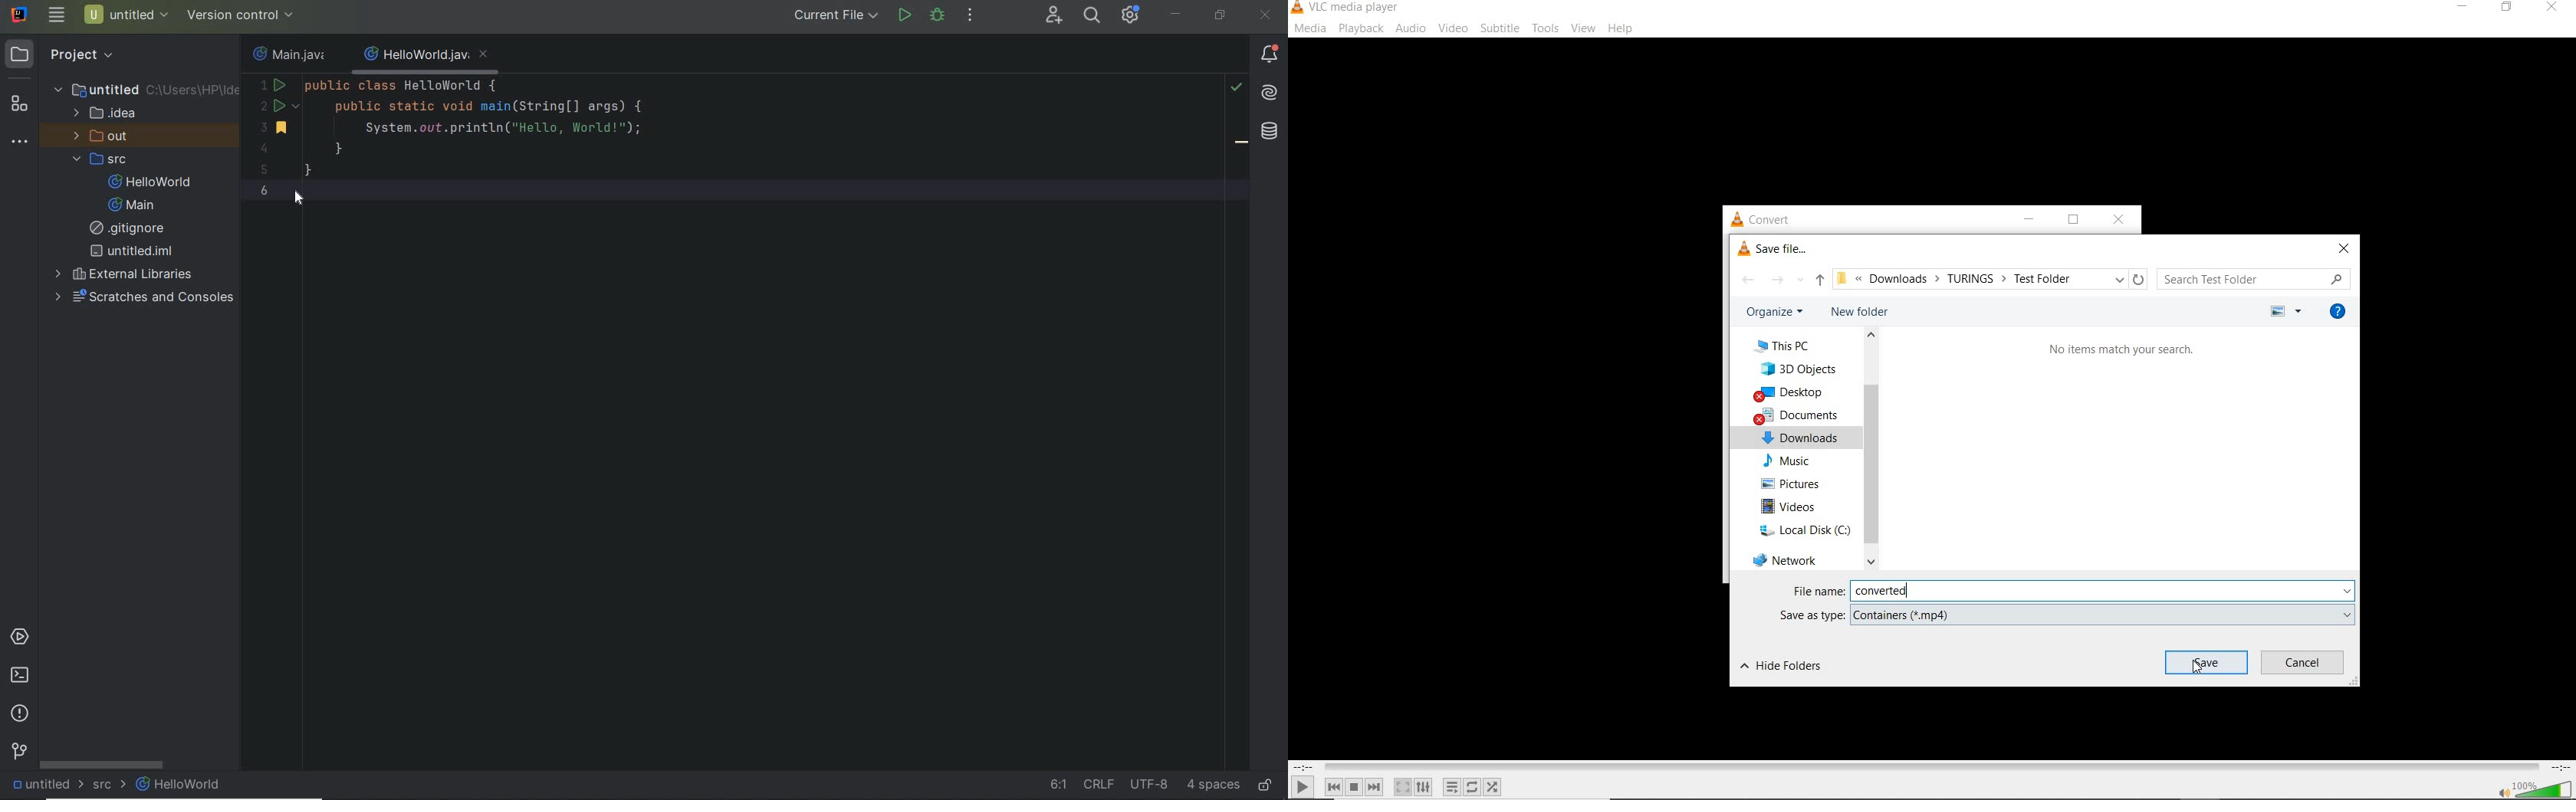 Image resolution: width=2576 pixels, height=812 pixels. What do you see at coordinates (1333, 787) in the screenshot?
I see `previous media` at bounding box center [1333, 787].